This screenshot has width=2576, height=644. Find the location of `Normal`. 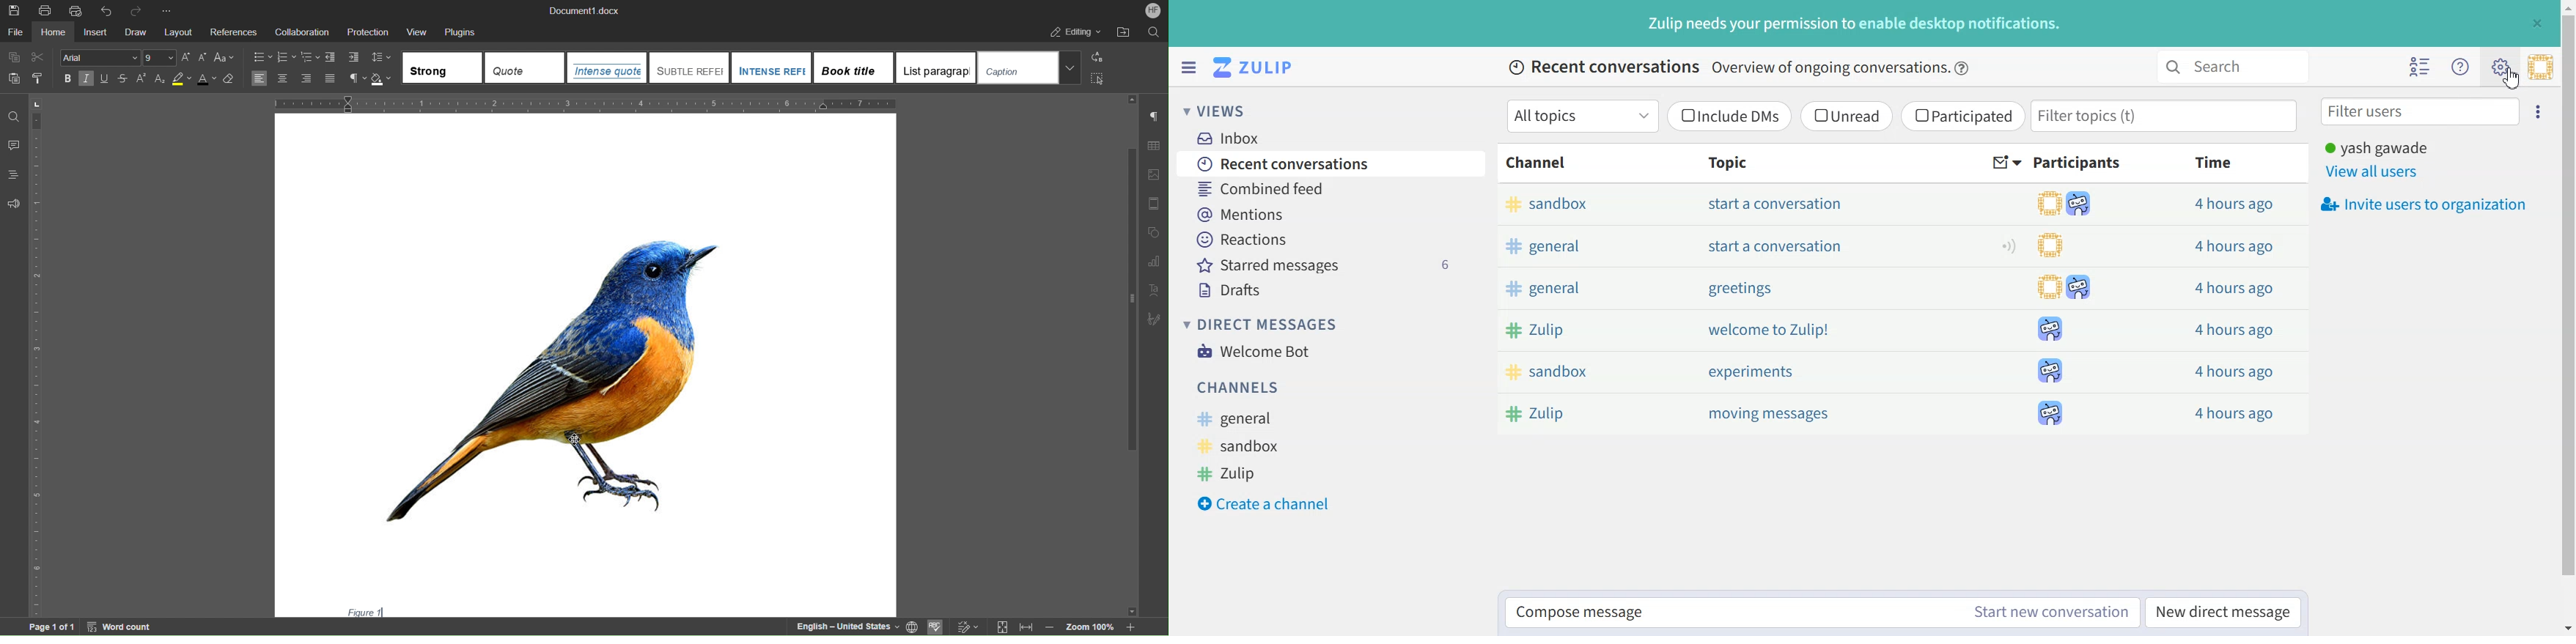

Normal is located at coordinates (443, 67).